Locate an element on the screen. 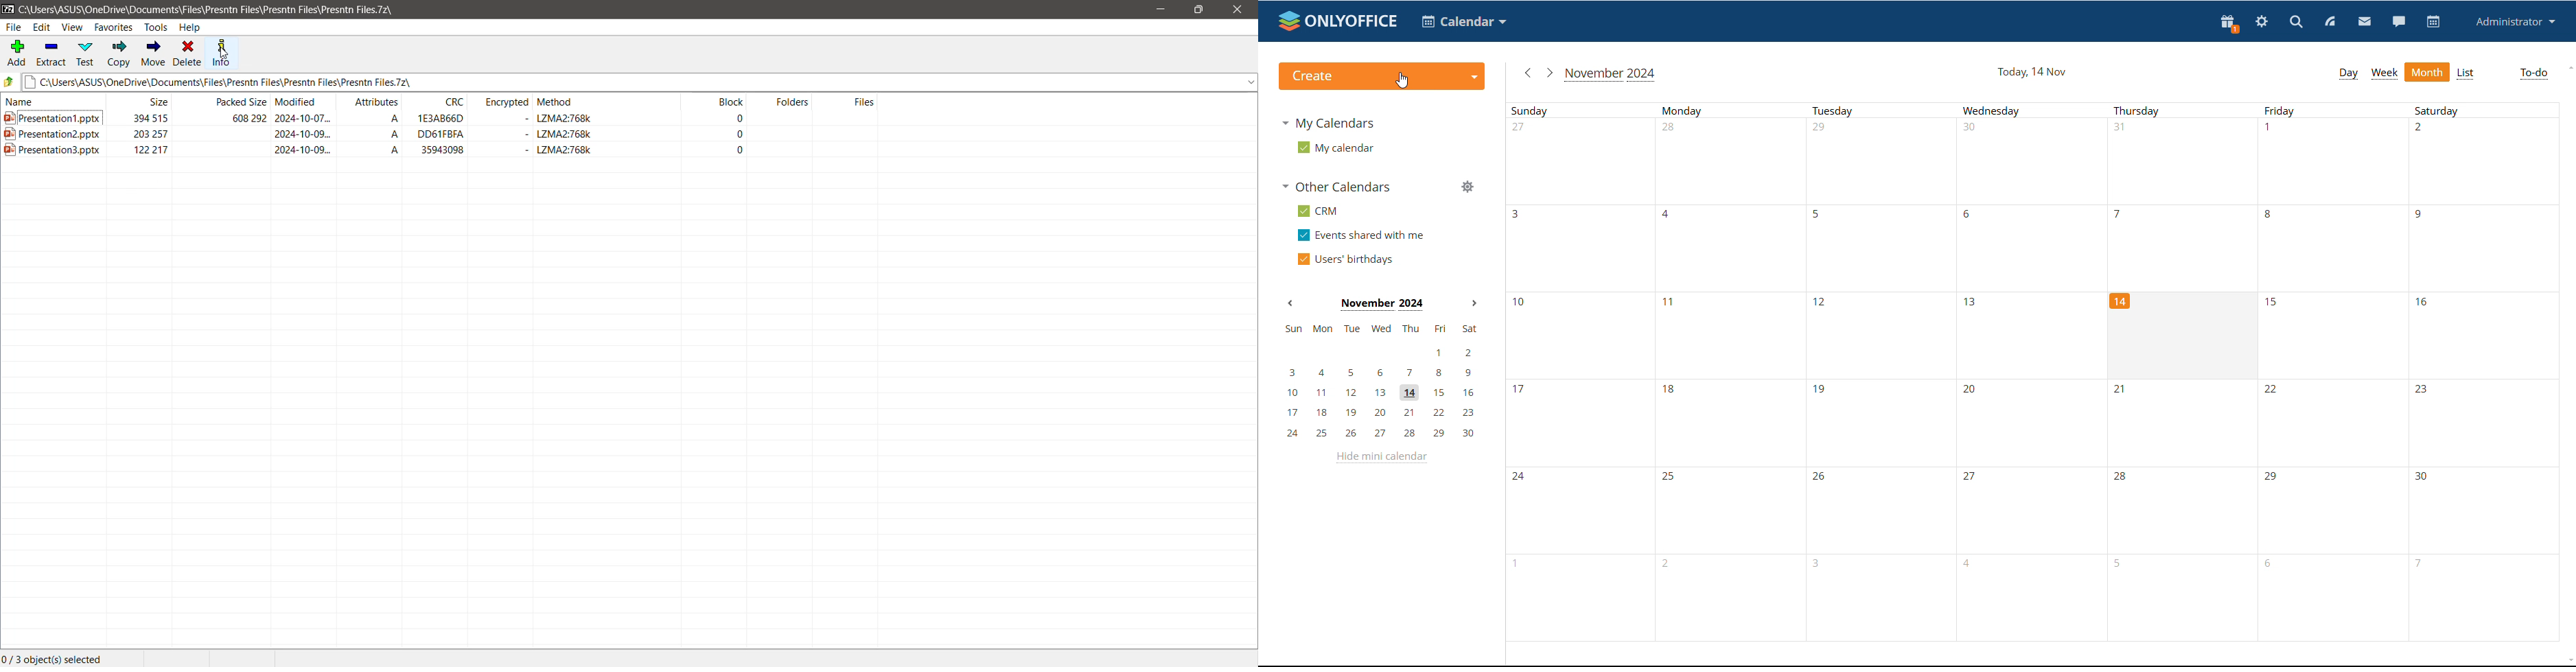 The image size is (2576, 672). day view is located at coordinates (2348, 74).